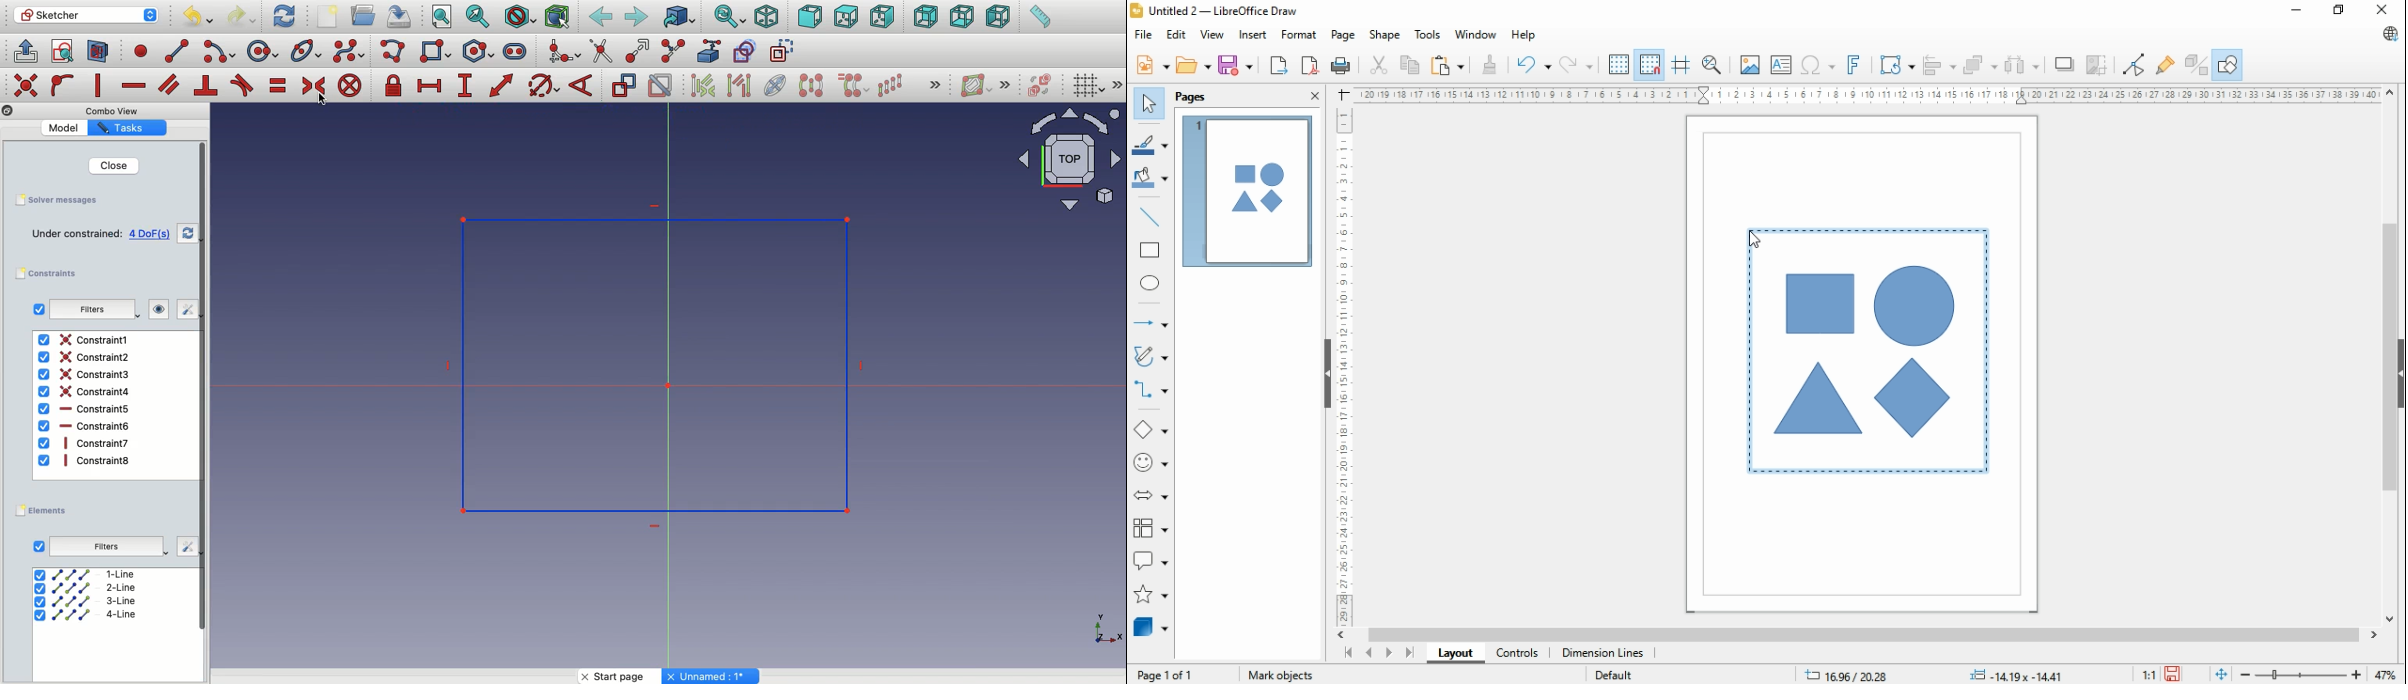  I want to click on layout, so click(1451, 654).